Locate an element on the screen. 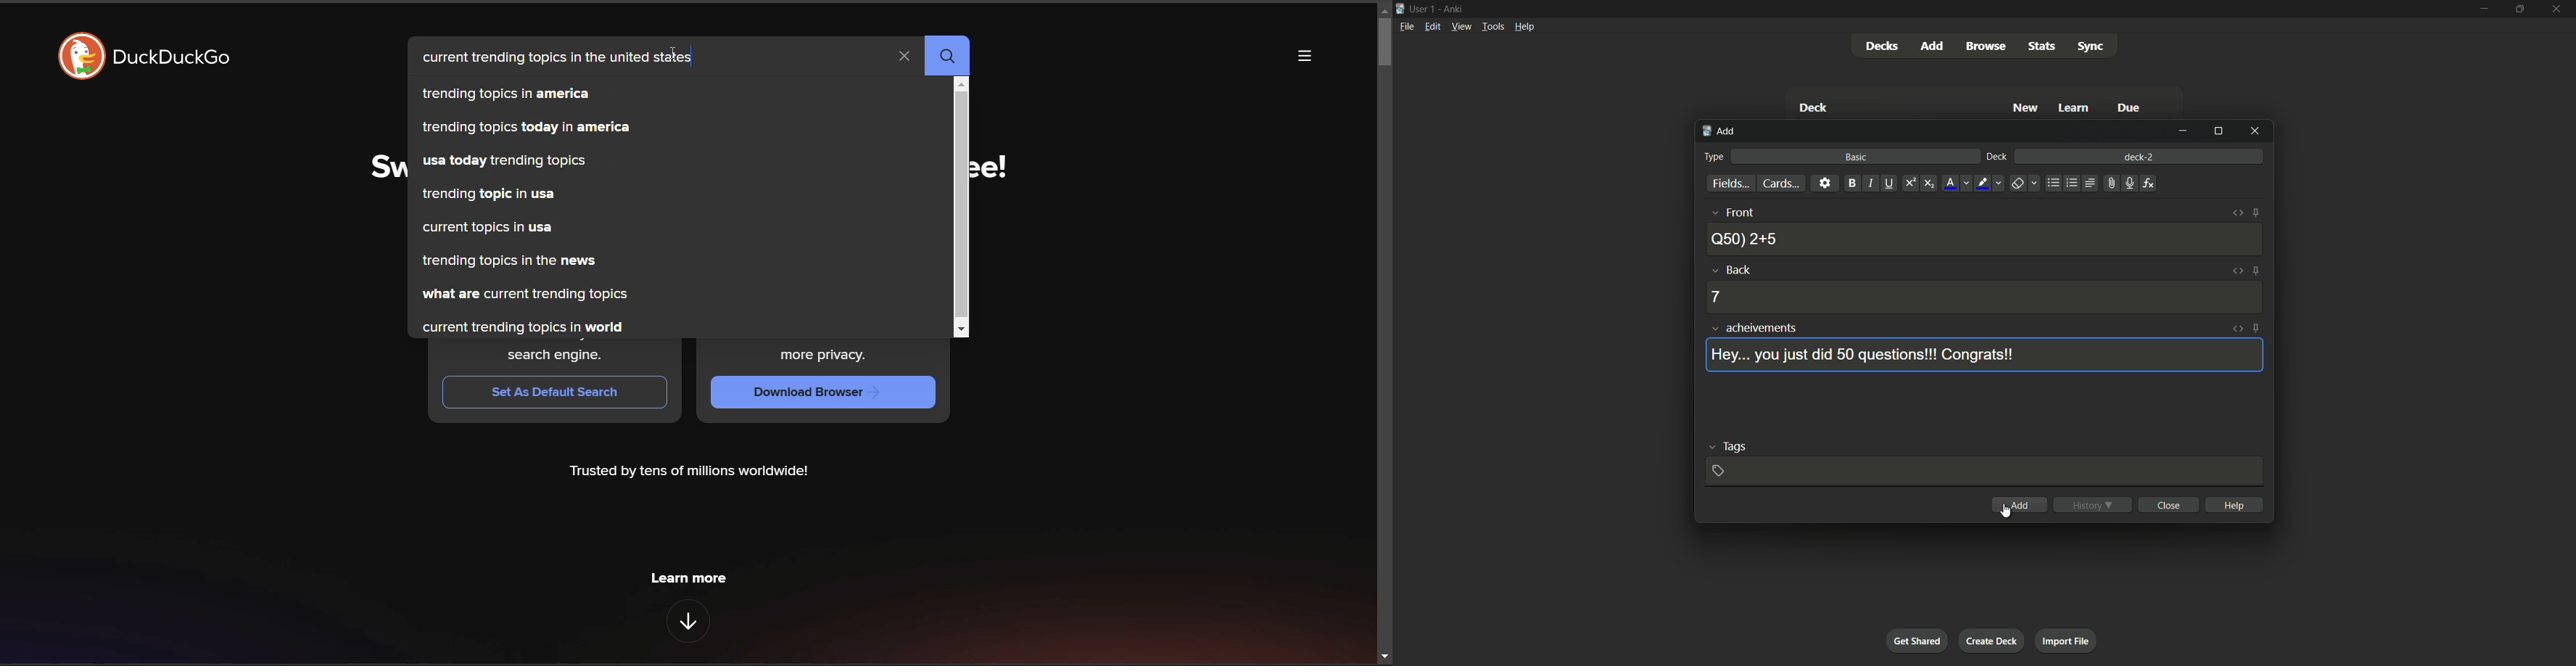 The image size is (2576, 672). Due is located at coordinates (2130, 107).